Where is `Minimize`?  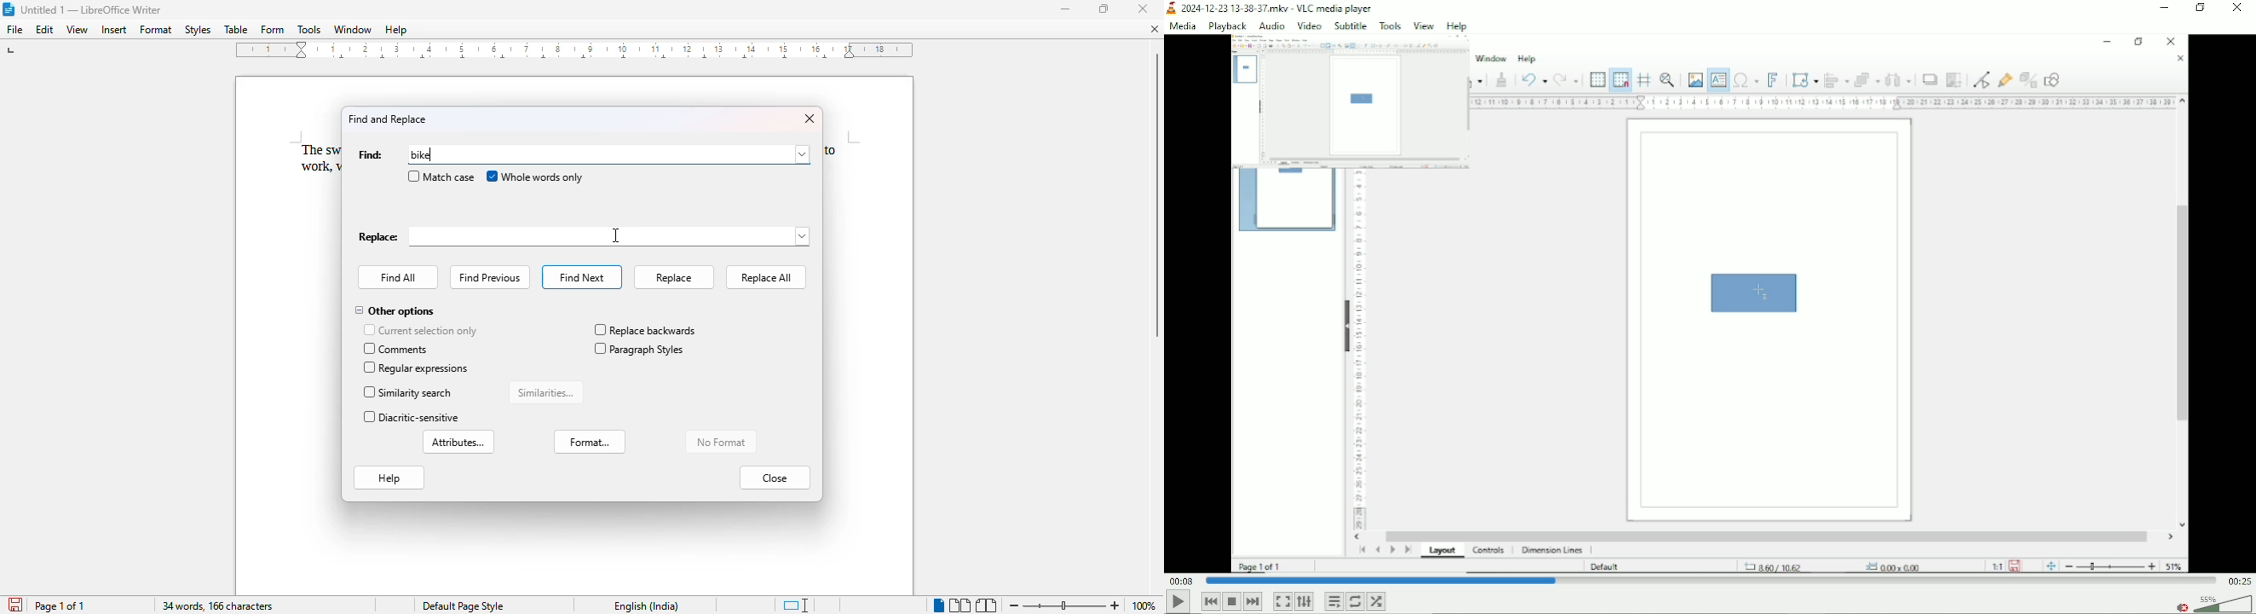
Minimize is located at coordinates (2167, 7).